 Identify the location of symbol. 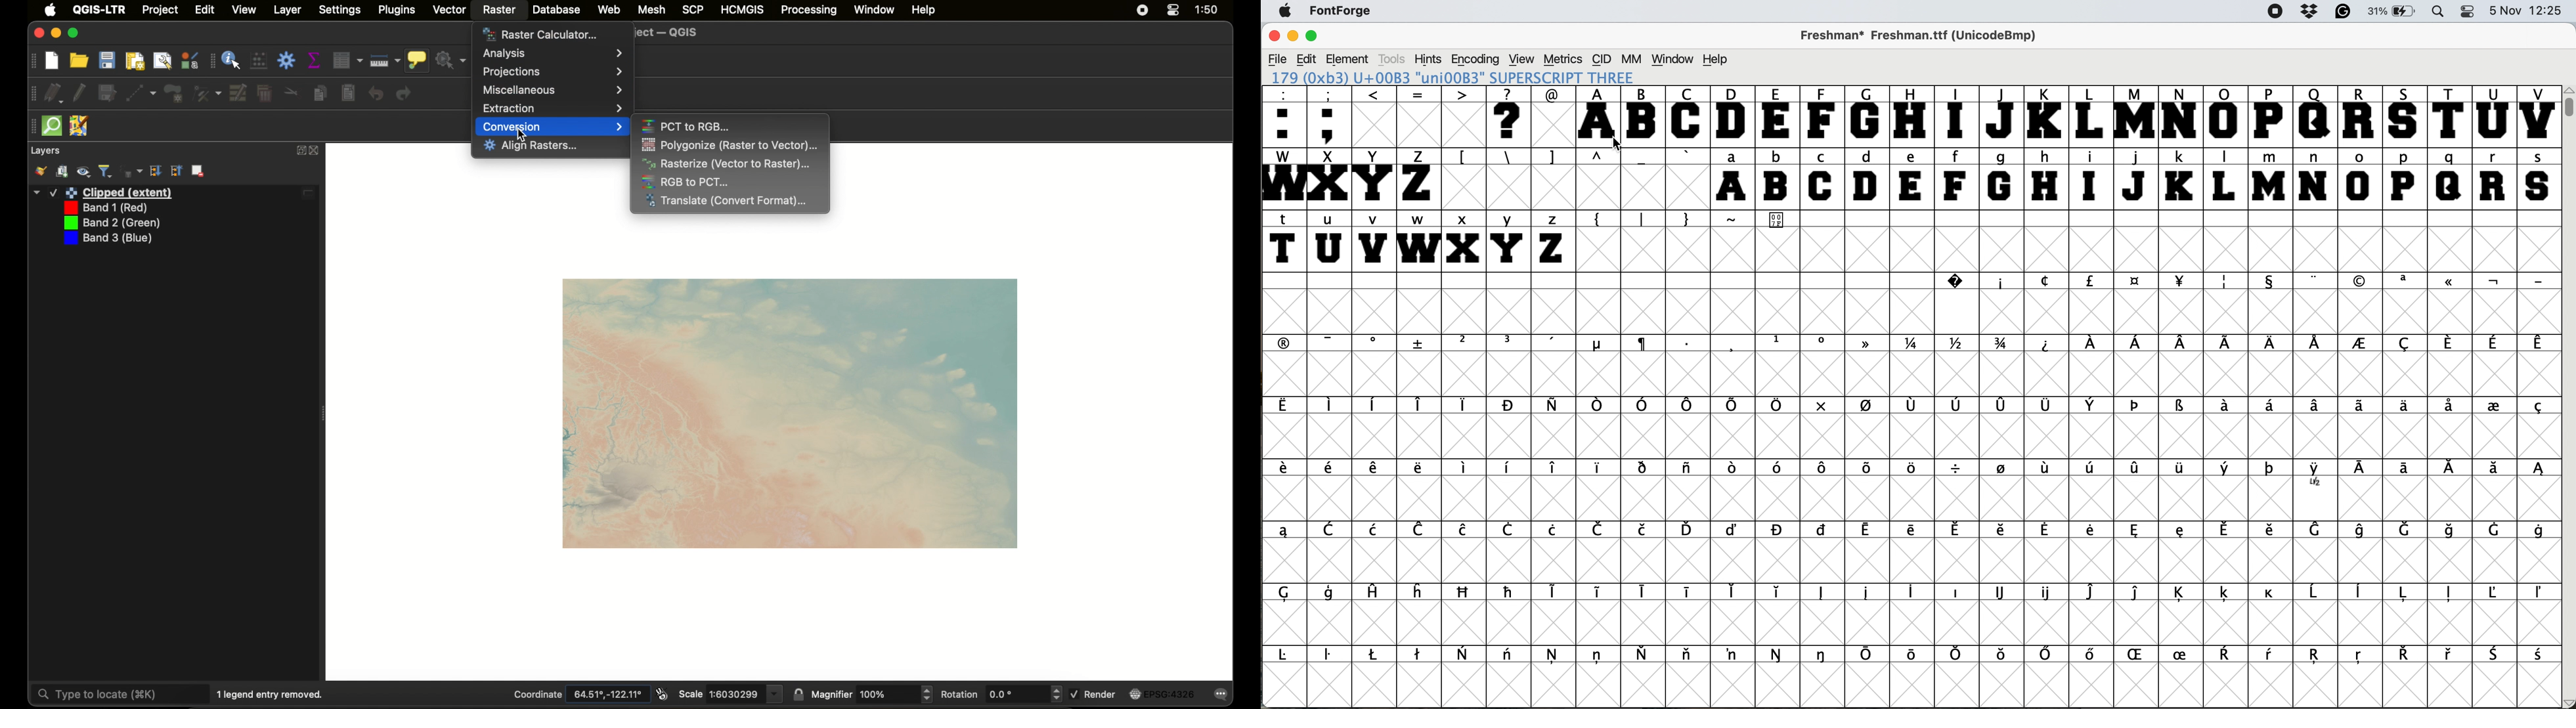
(2537, 281).